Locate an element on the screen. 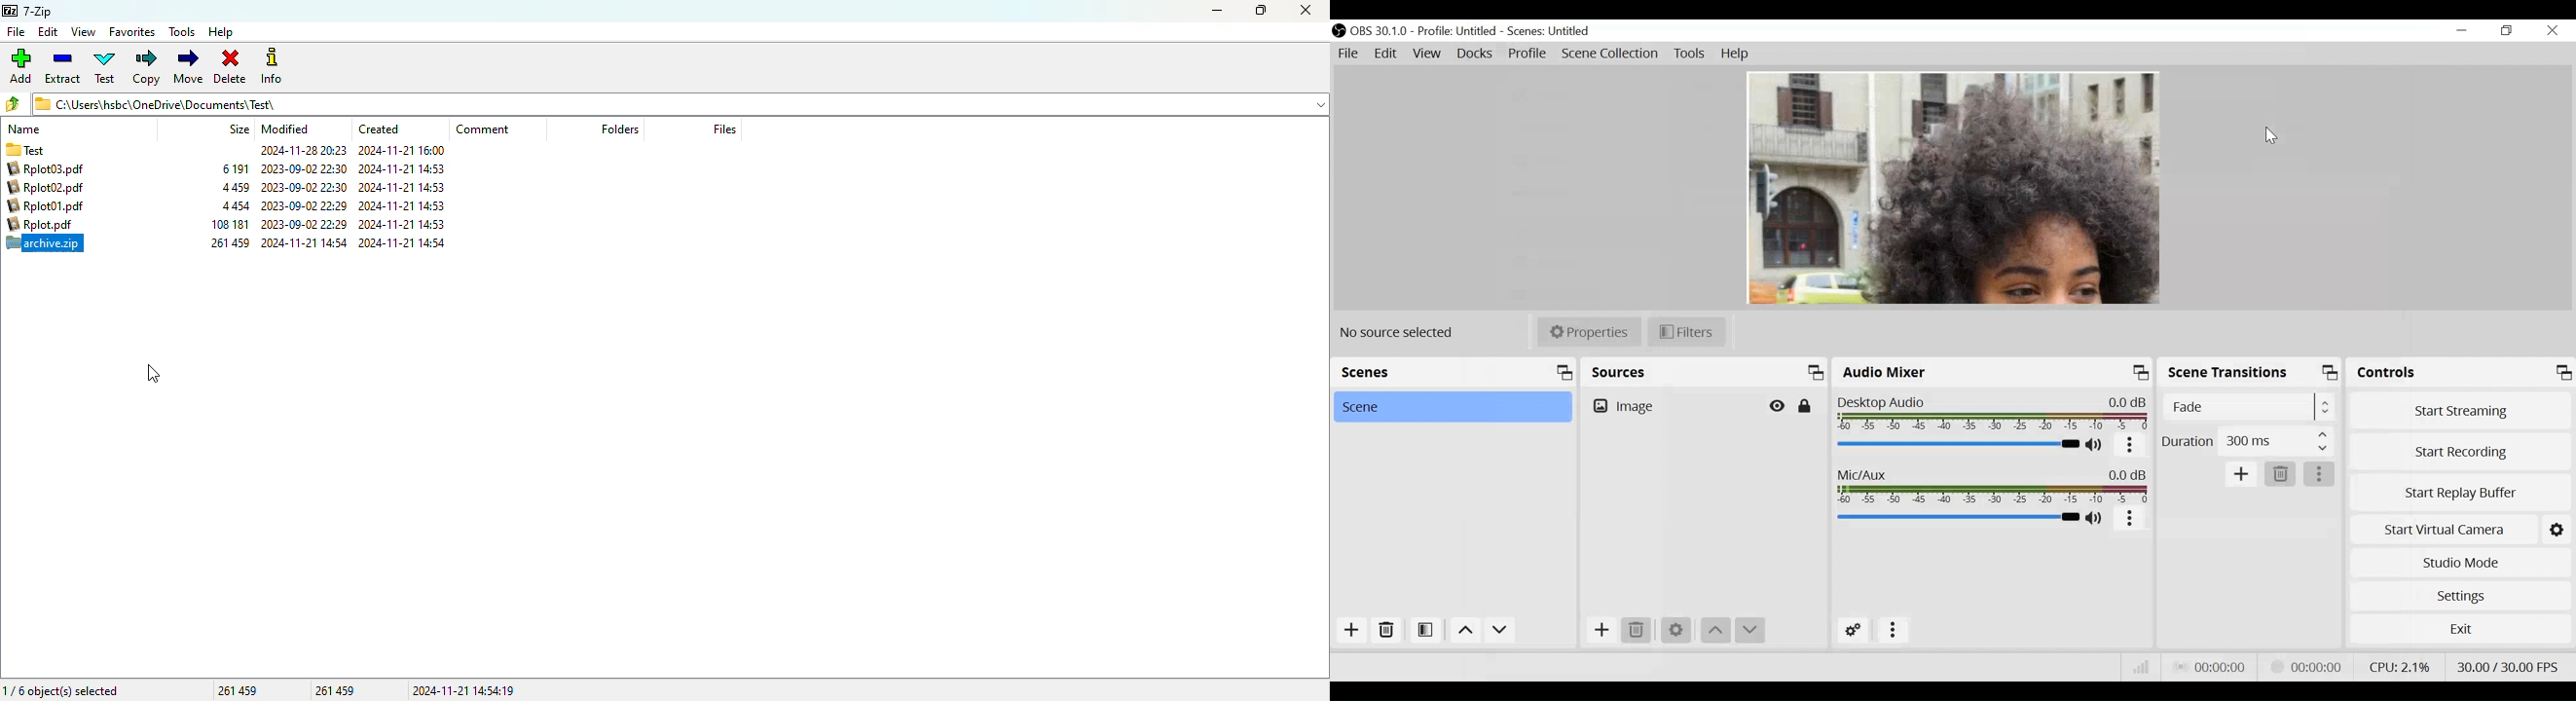 The width and height of the screenshot is (2576, 728). Cursor is located at coordinates (2276, 138).